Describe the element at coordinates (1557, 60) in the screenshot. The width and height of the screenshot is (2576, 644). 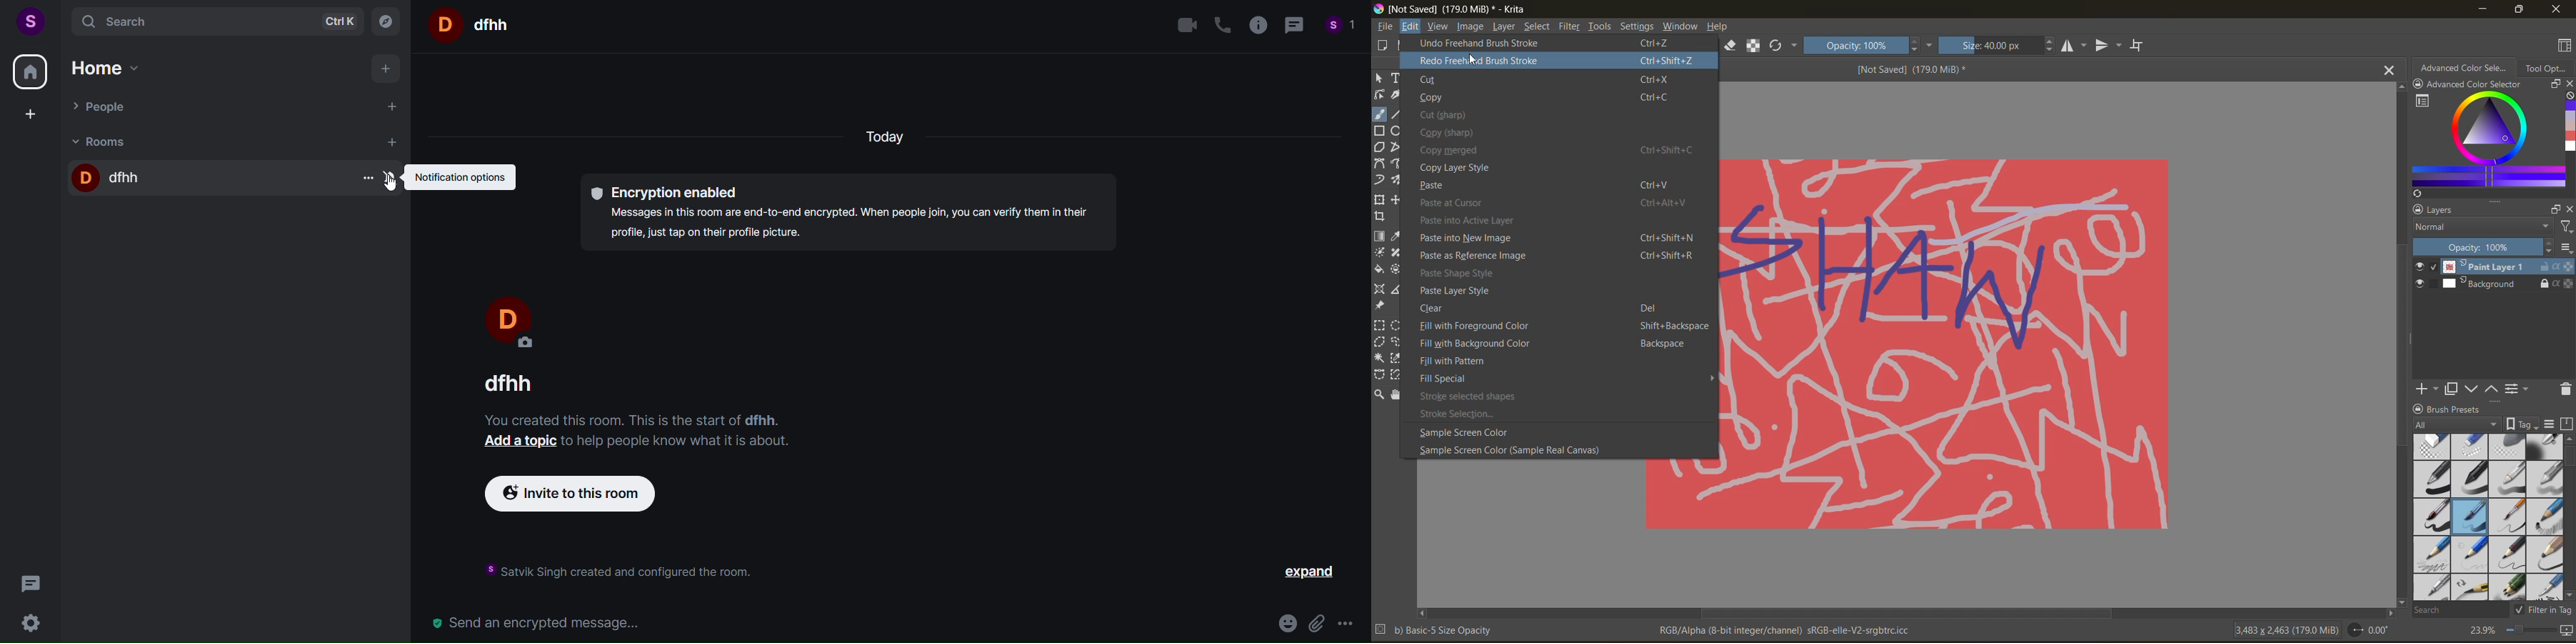
I see `redo freehand brush stroke    Ctrl+Shift+Z` at that location.